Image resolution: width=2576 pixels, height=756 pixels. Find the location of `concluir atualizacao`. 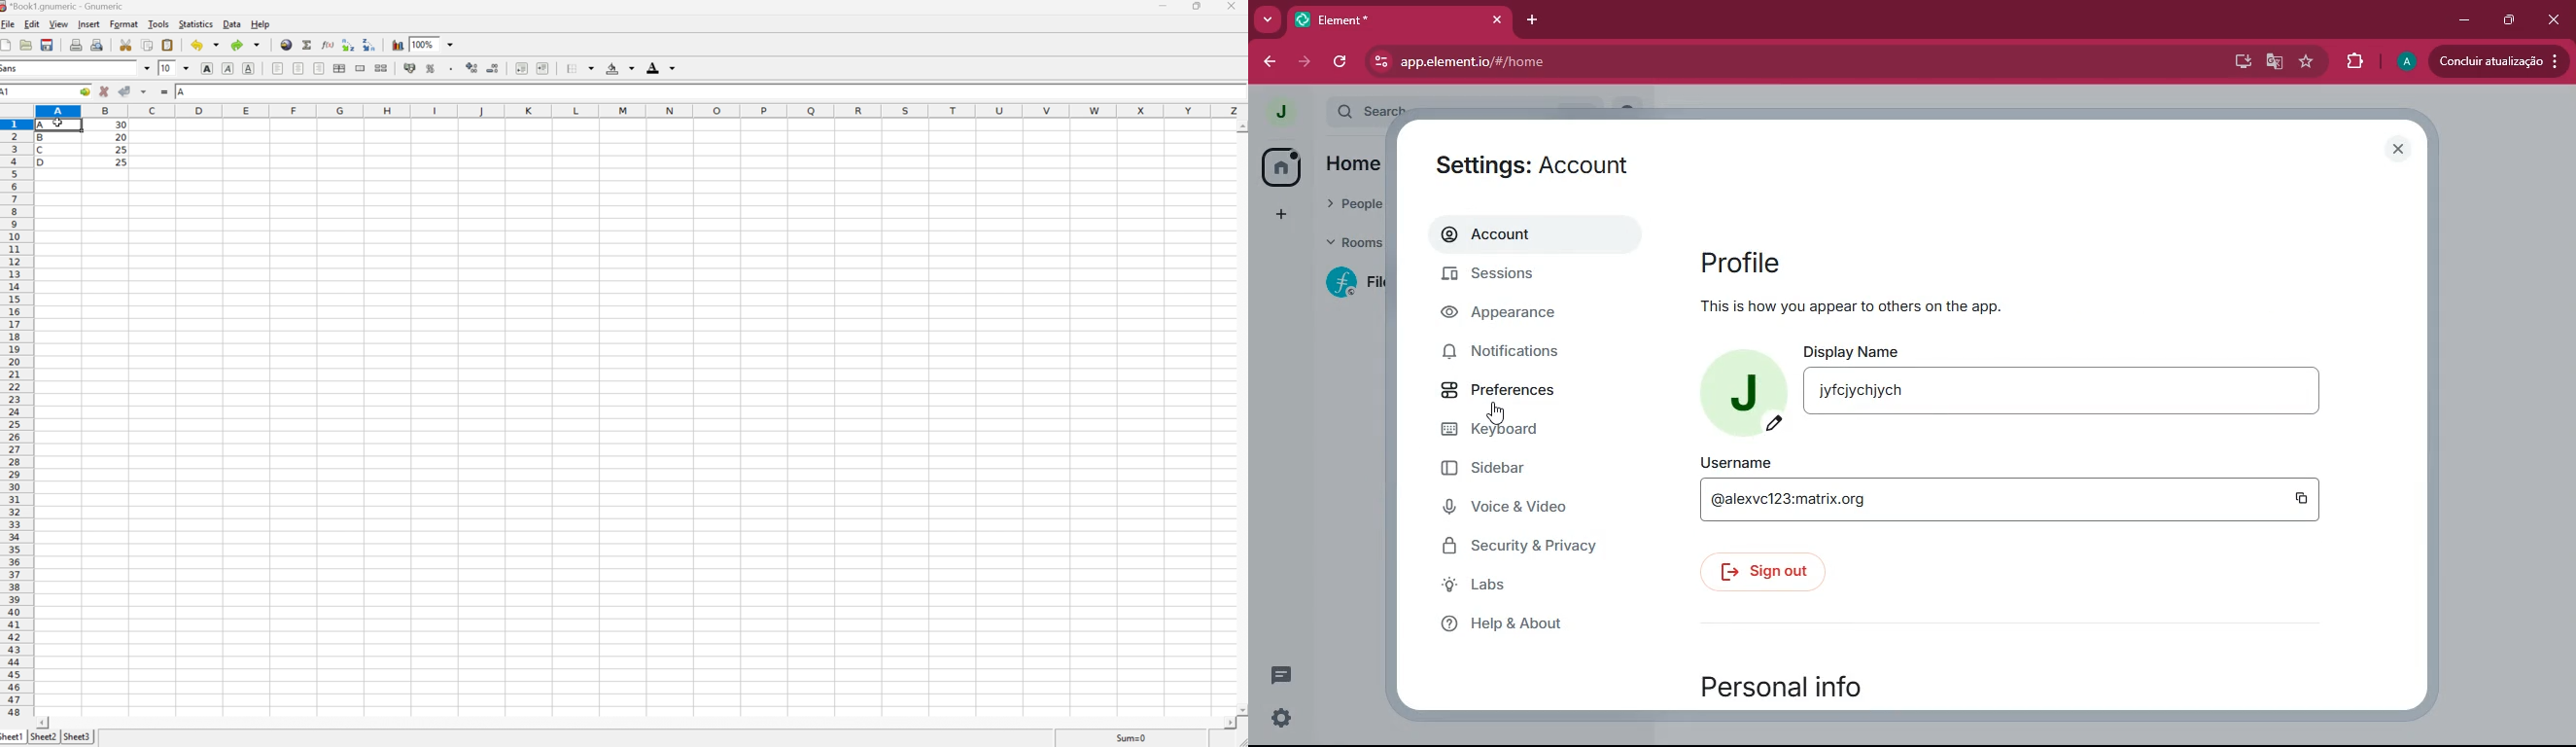

concluir atualizacao is located at coordinates (2499, 60).